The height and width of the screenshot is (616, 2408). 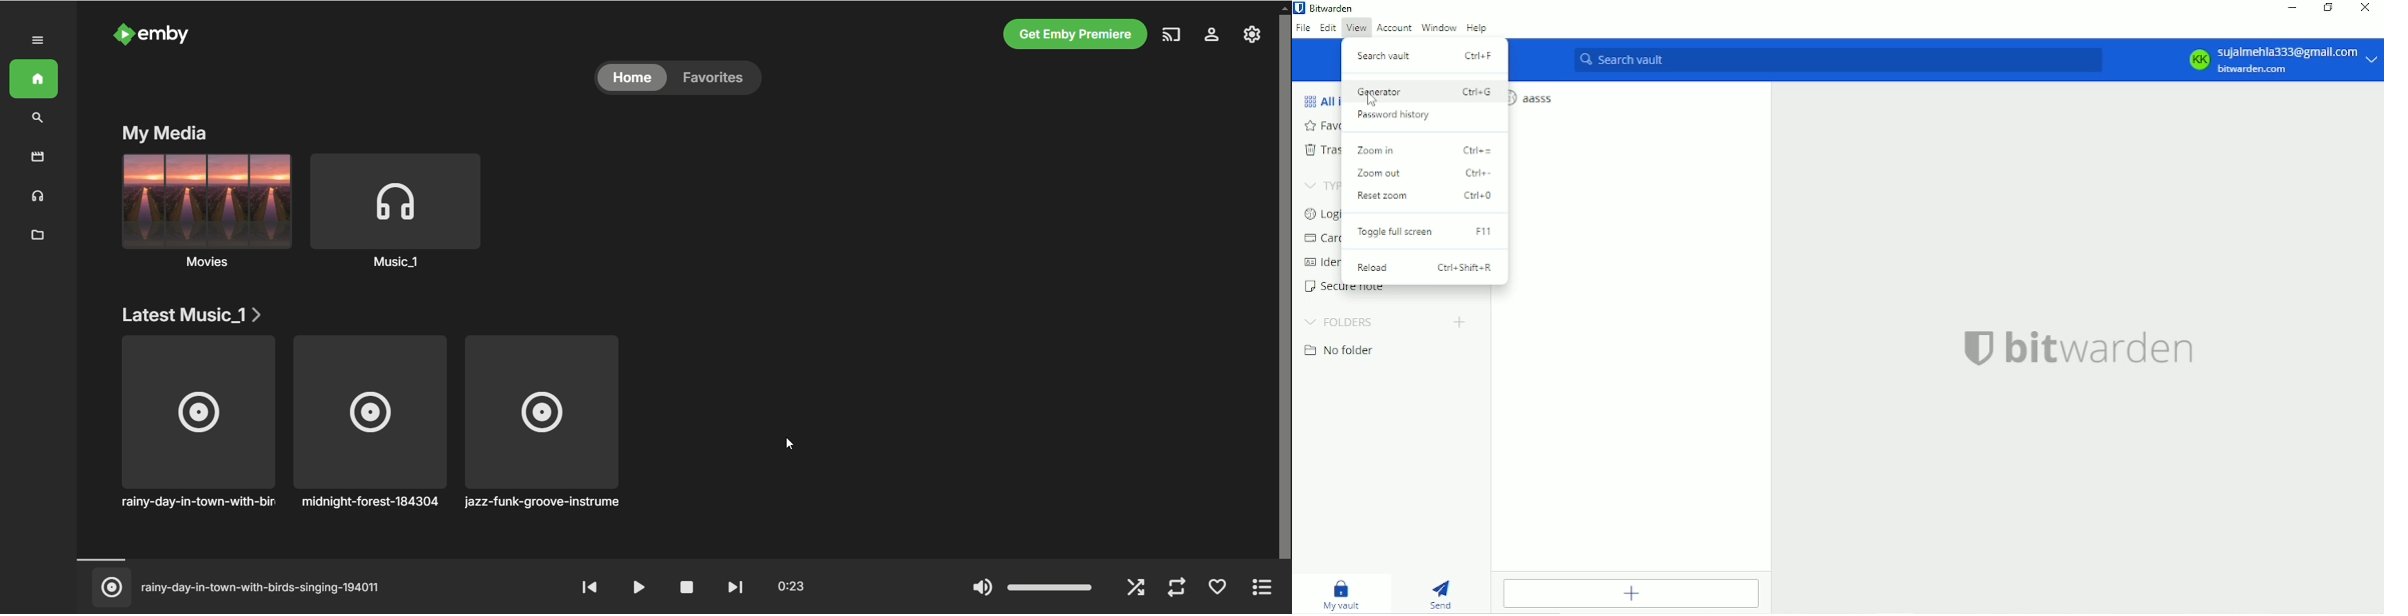 I want to click on Toogle fullscreen, so click(x=1426, y=232).